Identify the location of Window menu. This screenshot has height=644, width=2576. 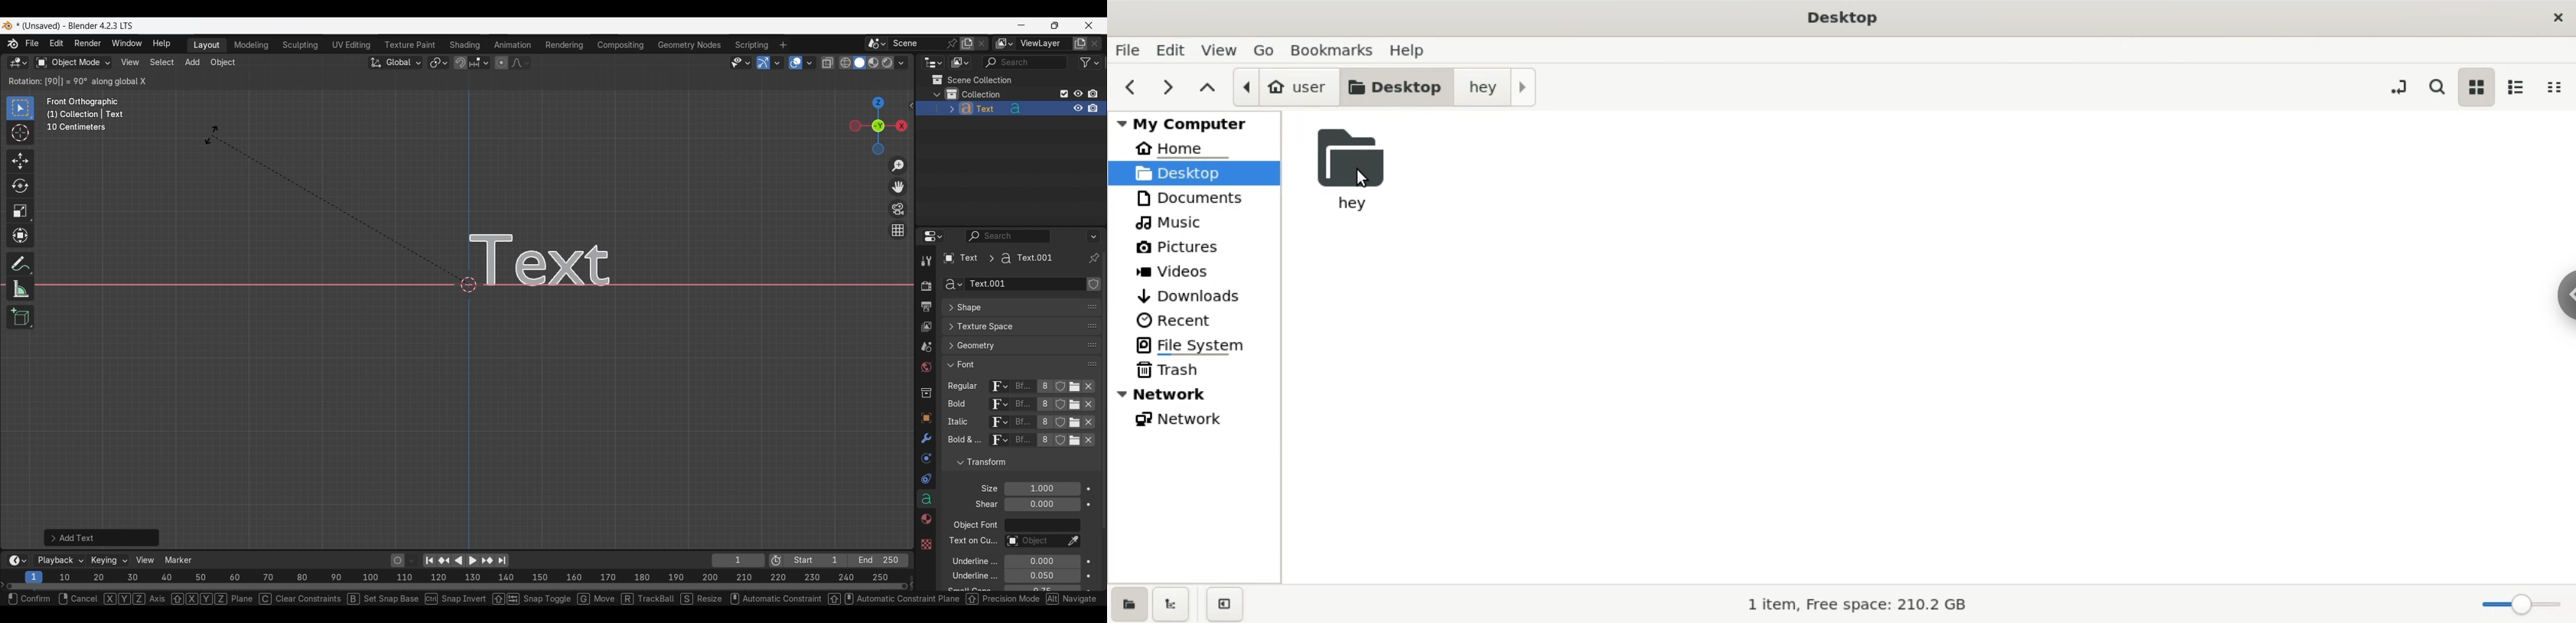
(127, 44).